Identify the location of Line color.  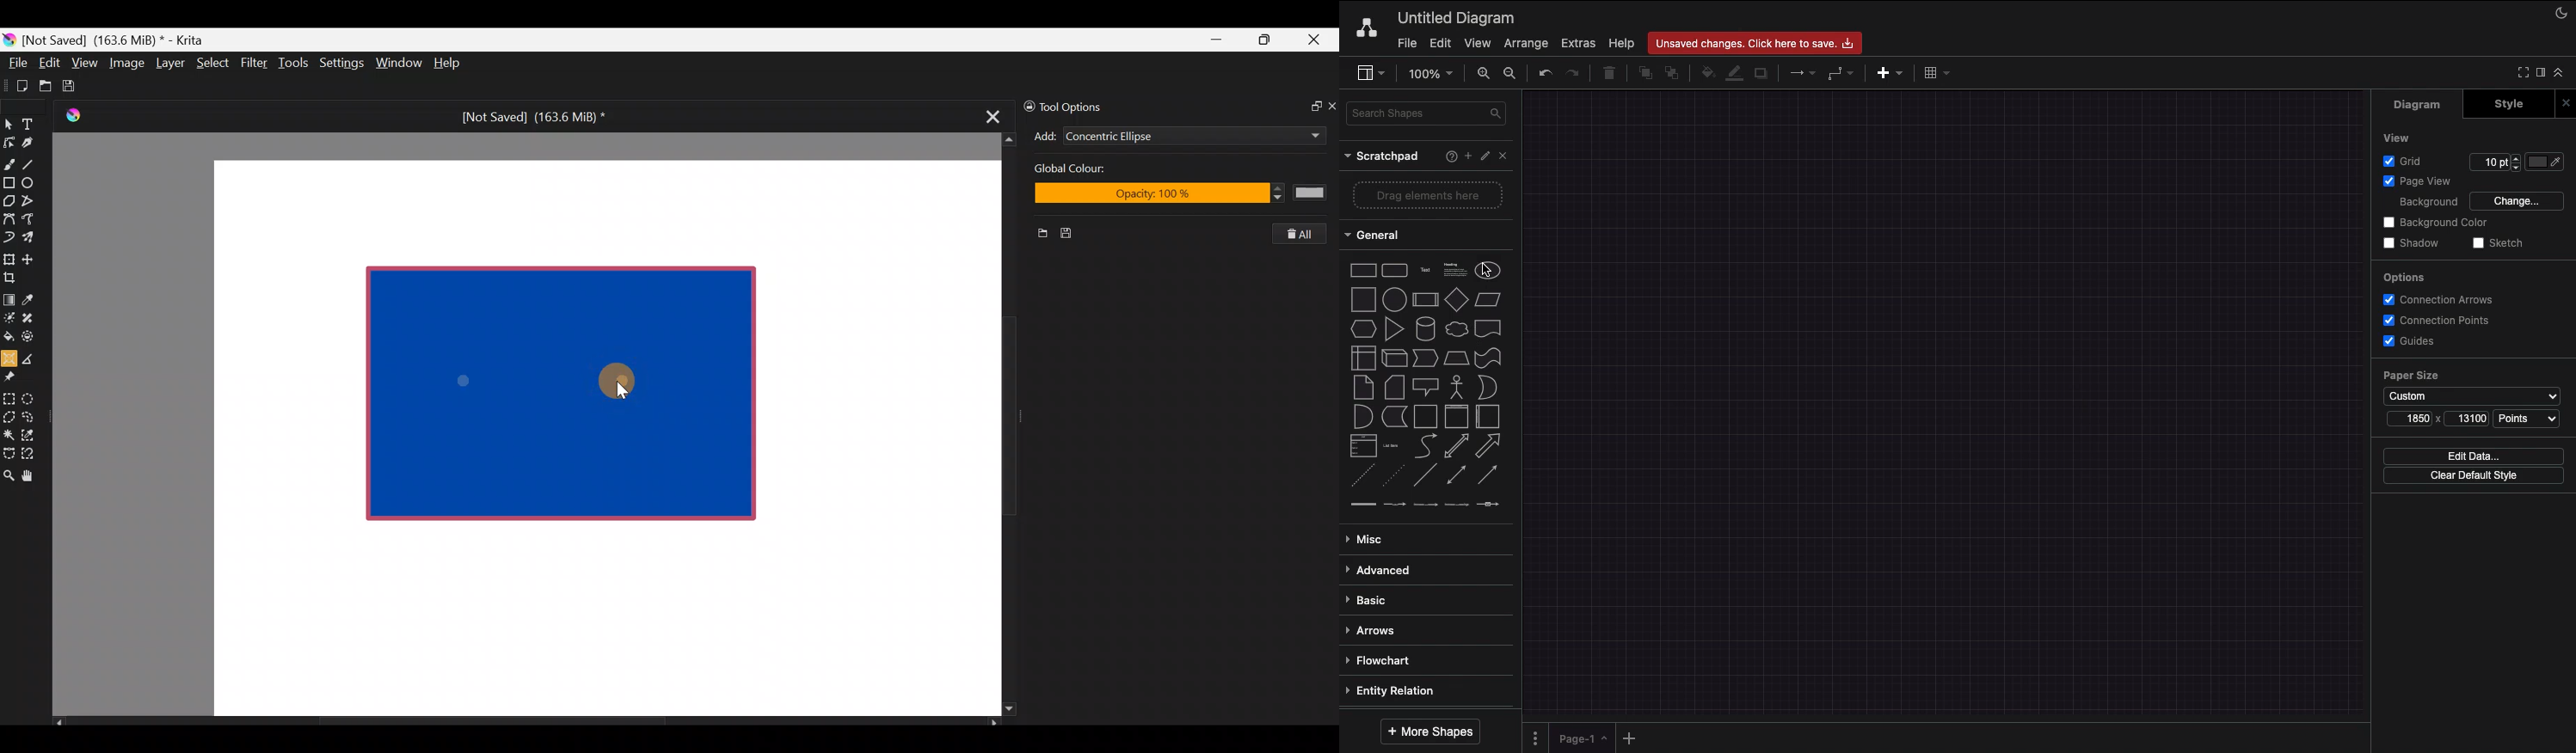
(1734, 71).